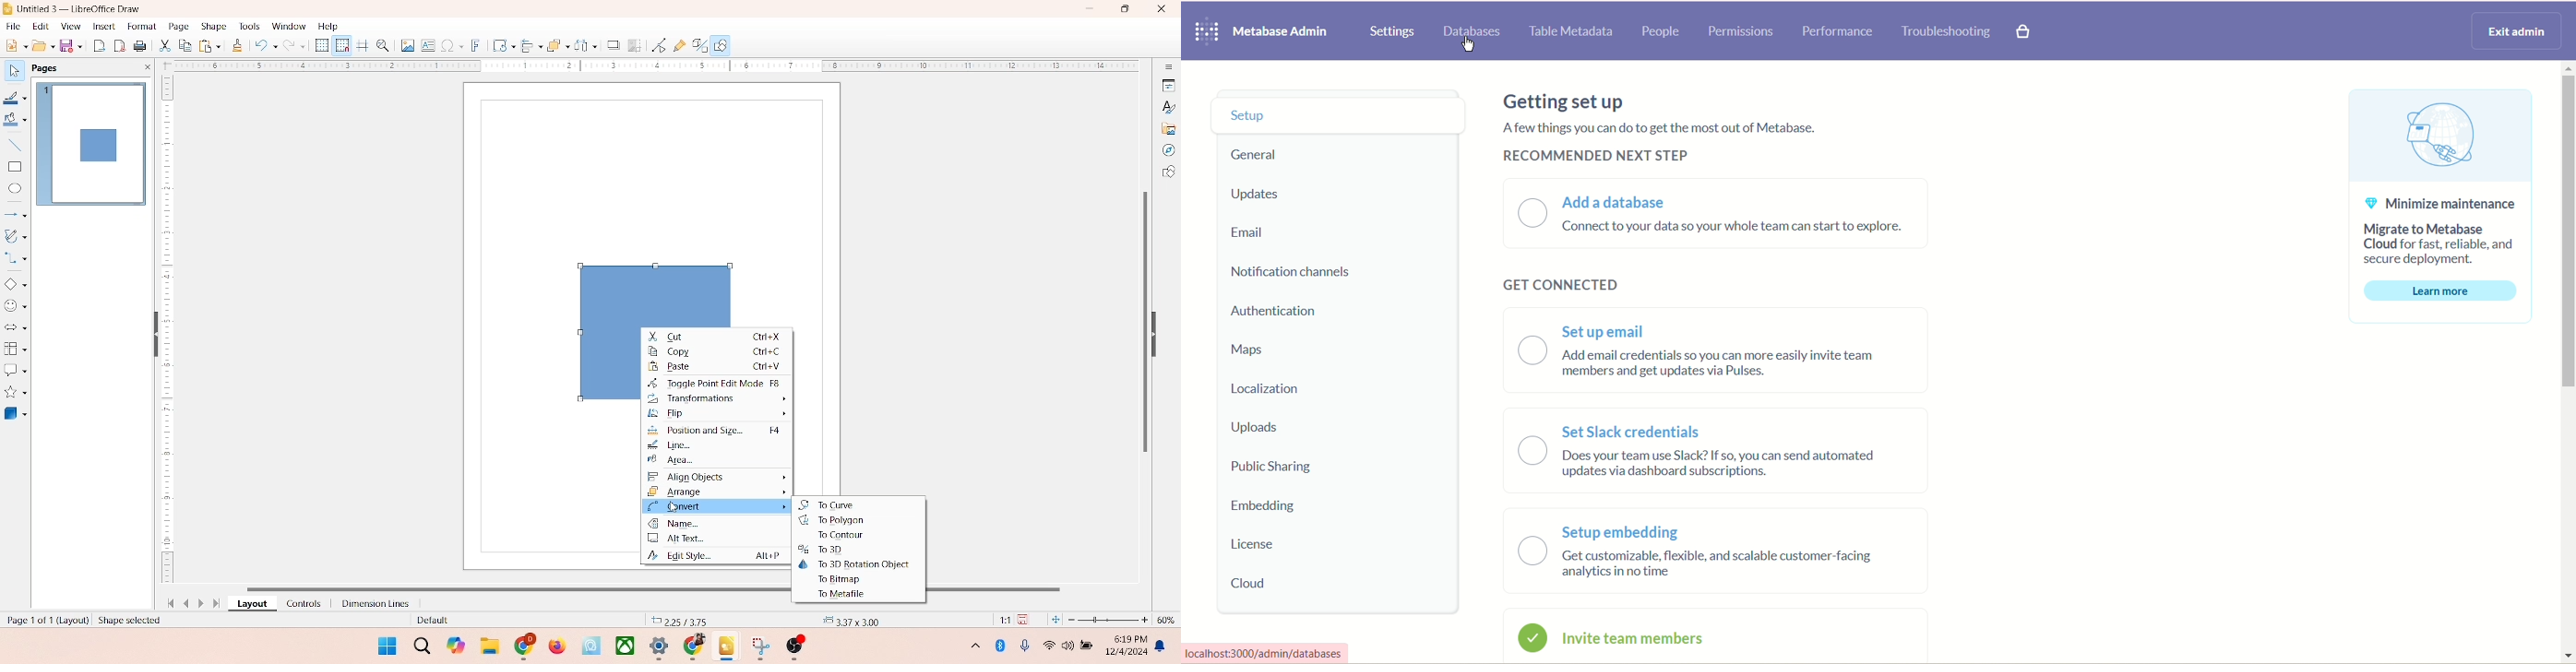 The width and height of the screenshot is (2576, 672). I want to click on search, so click(418, 644).